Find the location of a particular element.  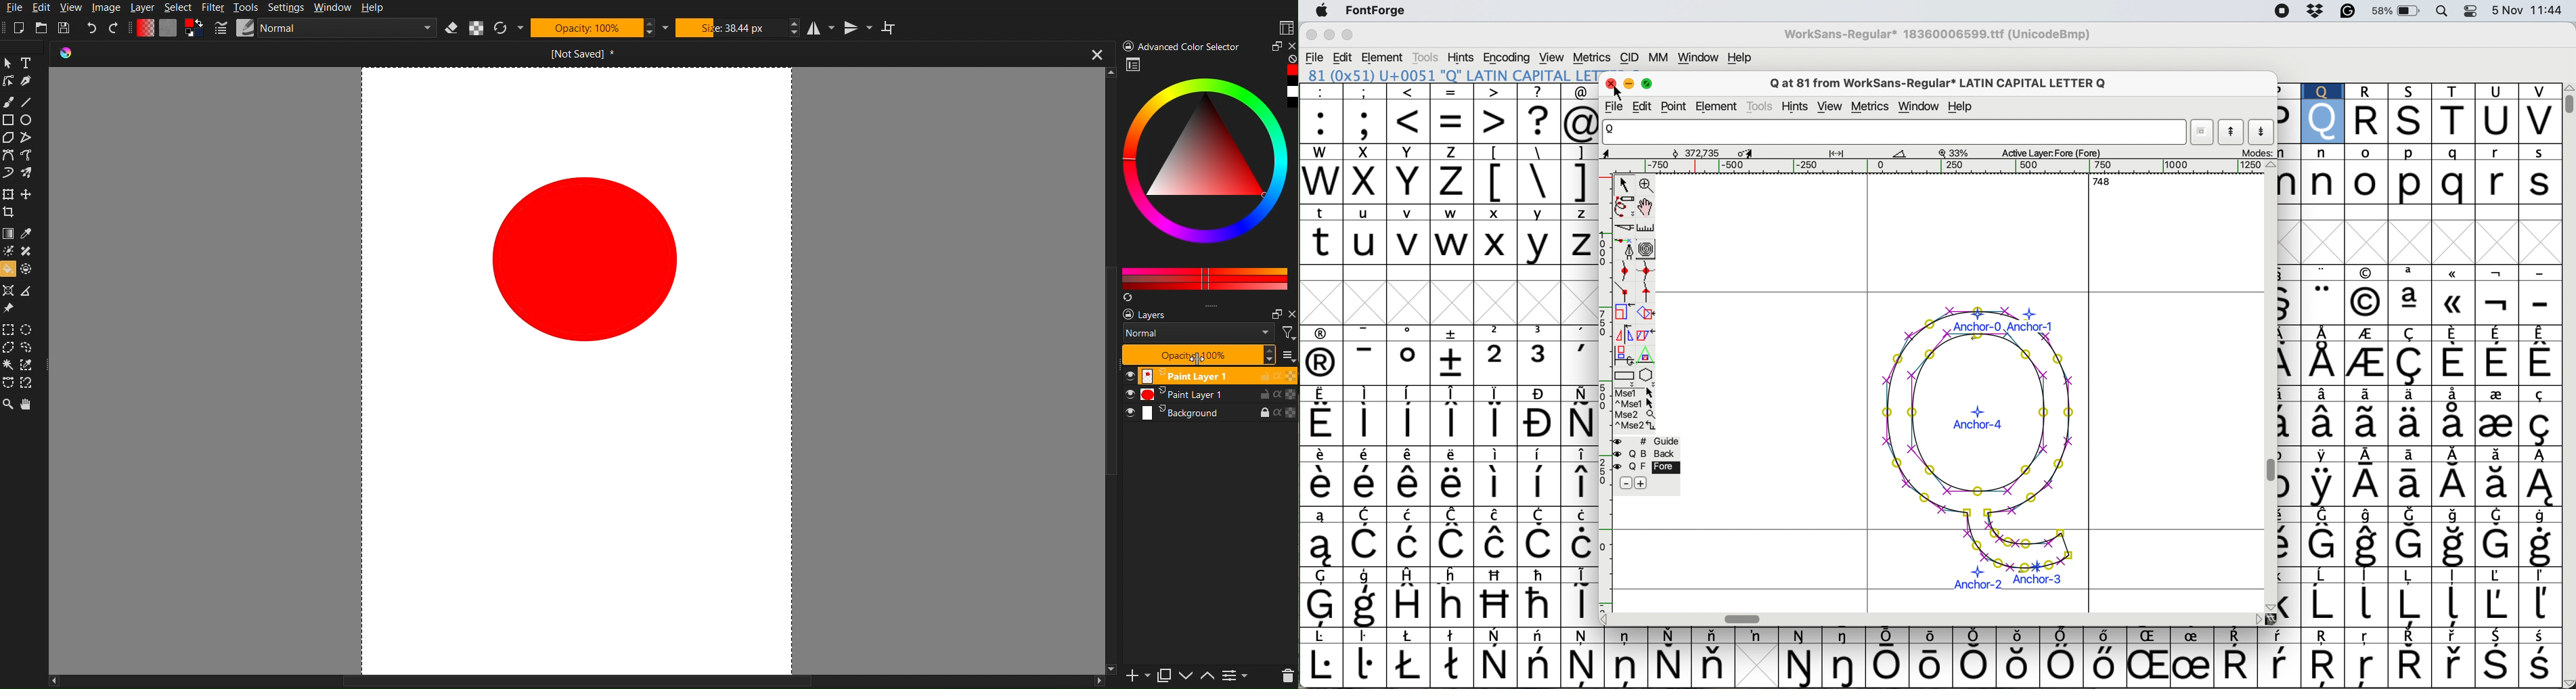

draw freehand scale is located at coordinates (1625, 208).